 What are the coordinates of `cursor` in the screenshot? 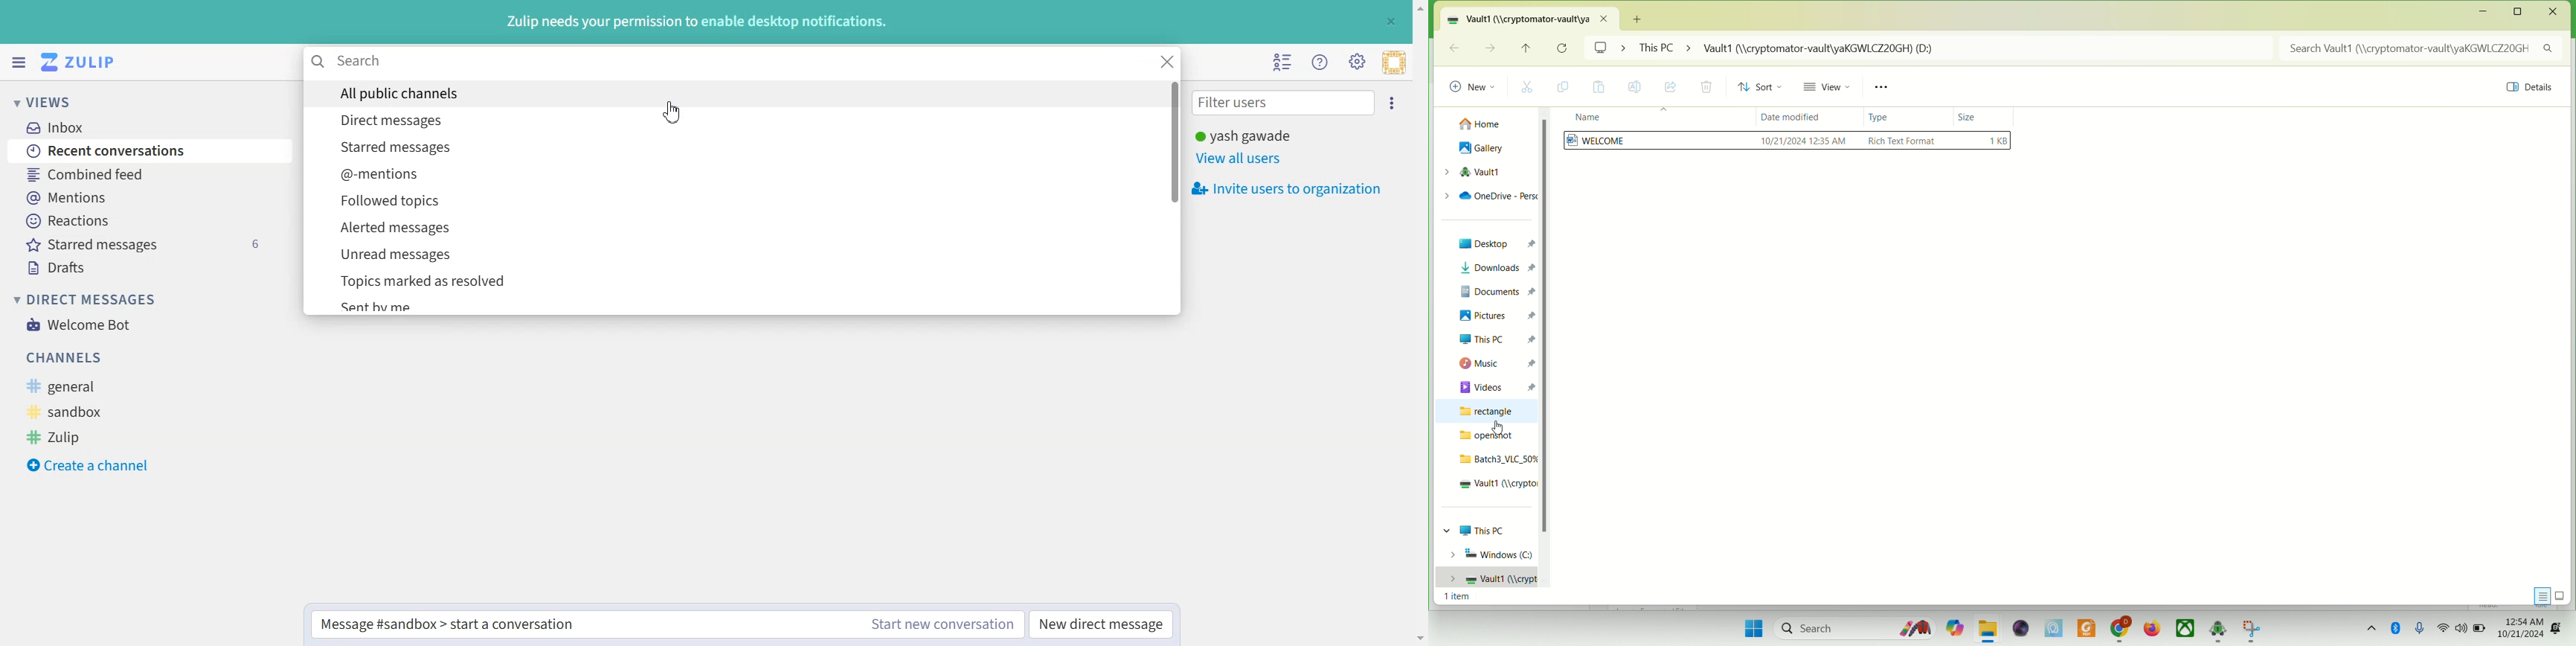 It's located at (1495, 430).